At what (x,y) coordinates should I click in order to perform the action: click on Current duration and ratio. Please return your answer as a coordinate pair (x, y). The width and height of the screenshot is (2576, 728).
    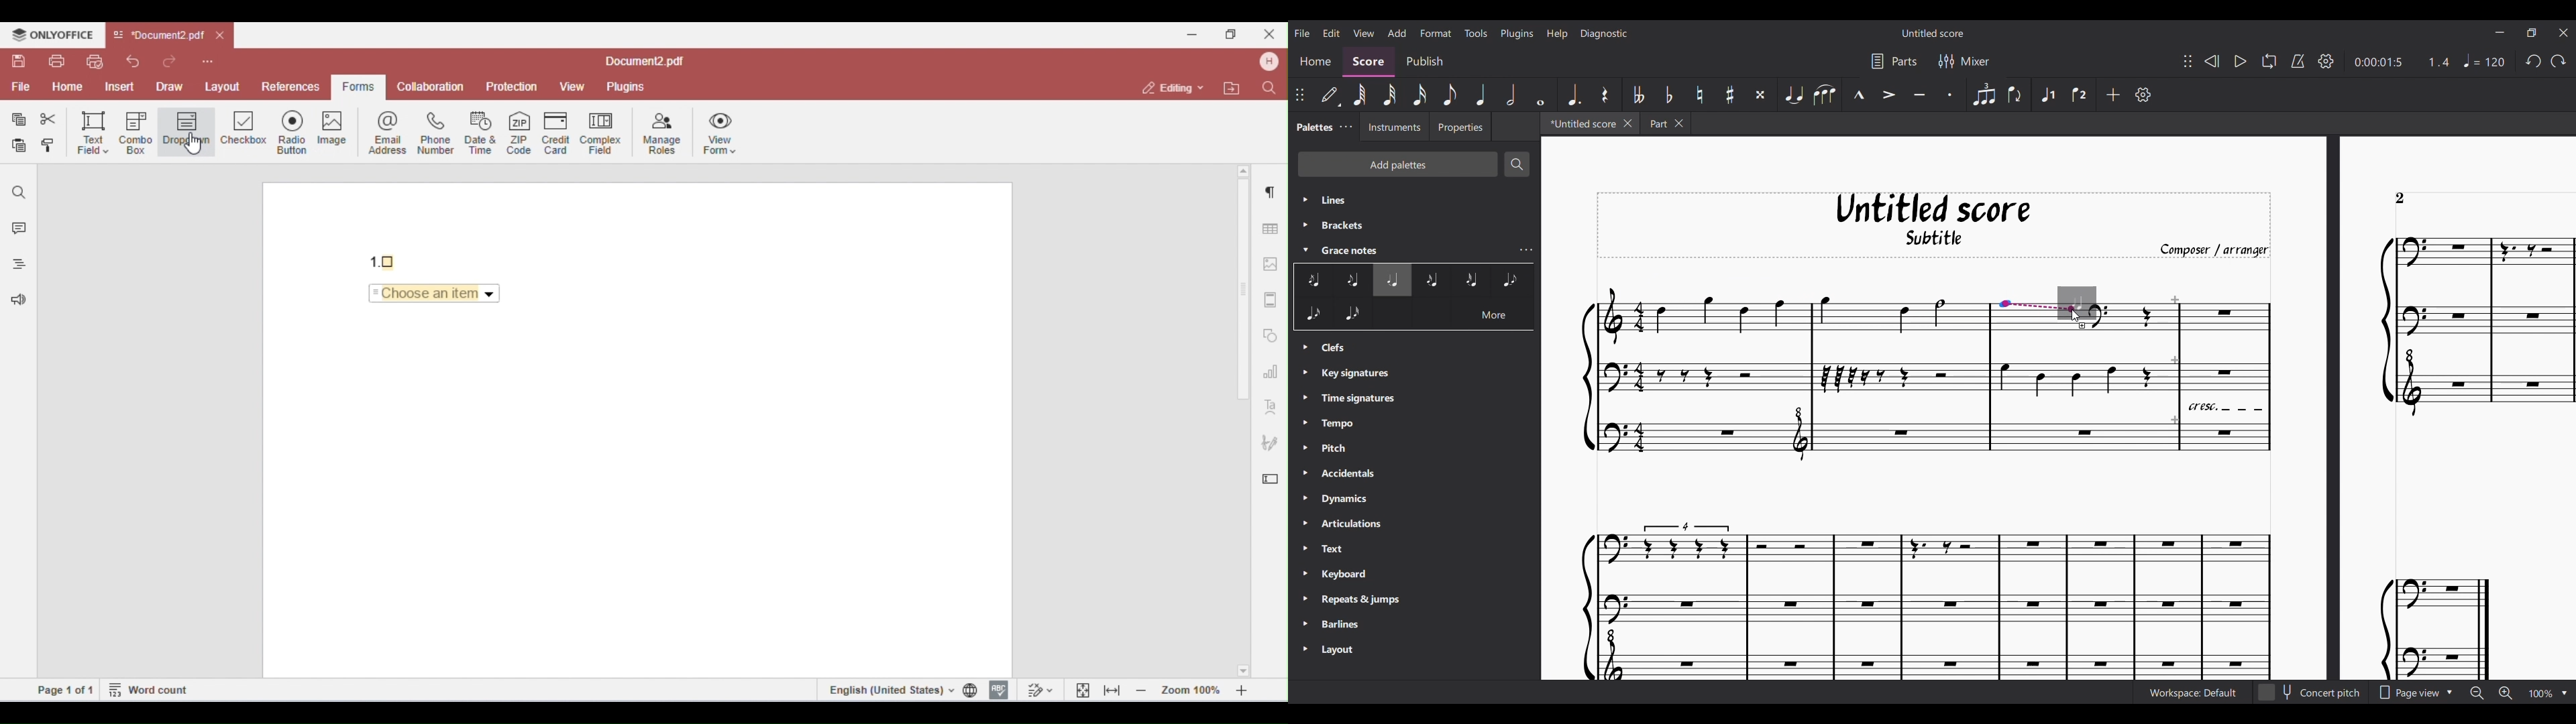
    Looking at the image, I should click on (2402, 62).